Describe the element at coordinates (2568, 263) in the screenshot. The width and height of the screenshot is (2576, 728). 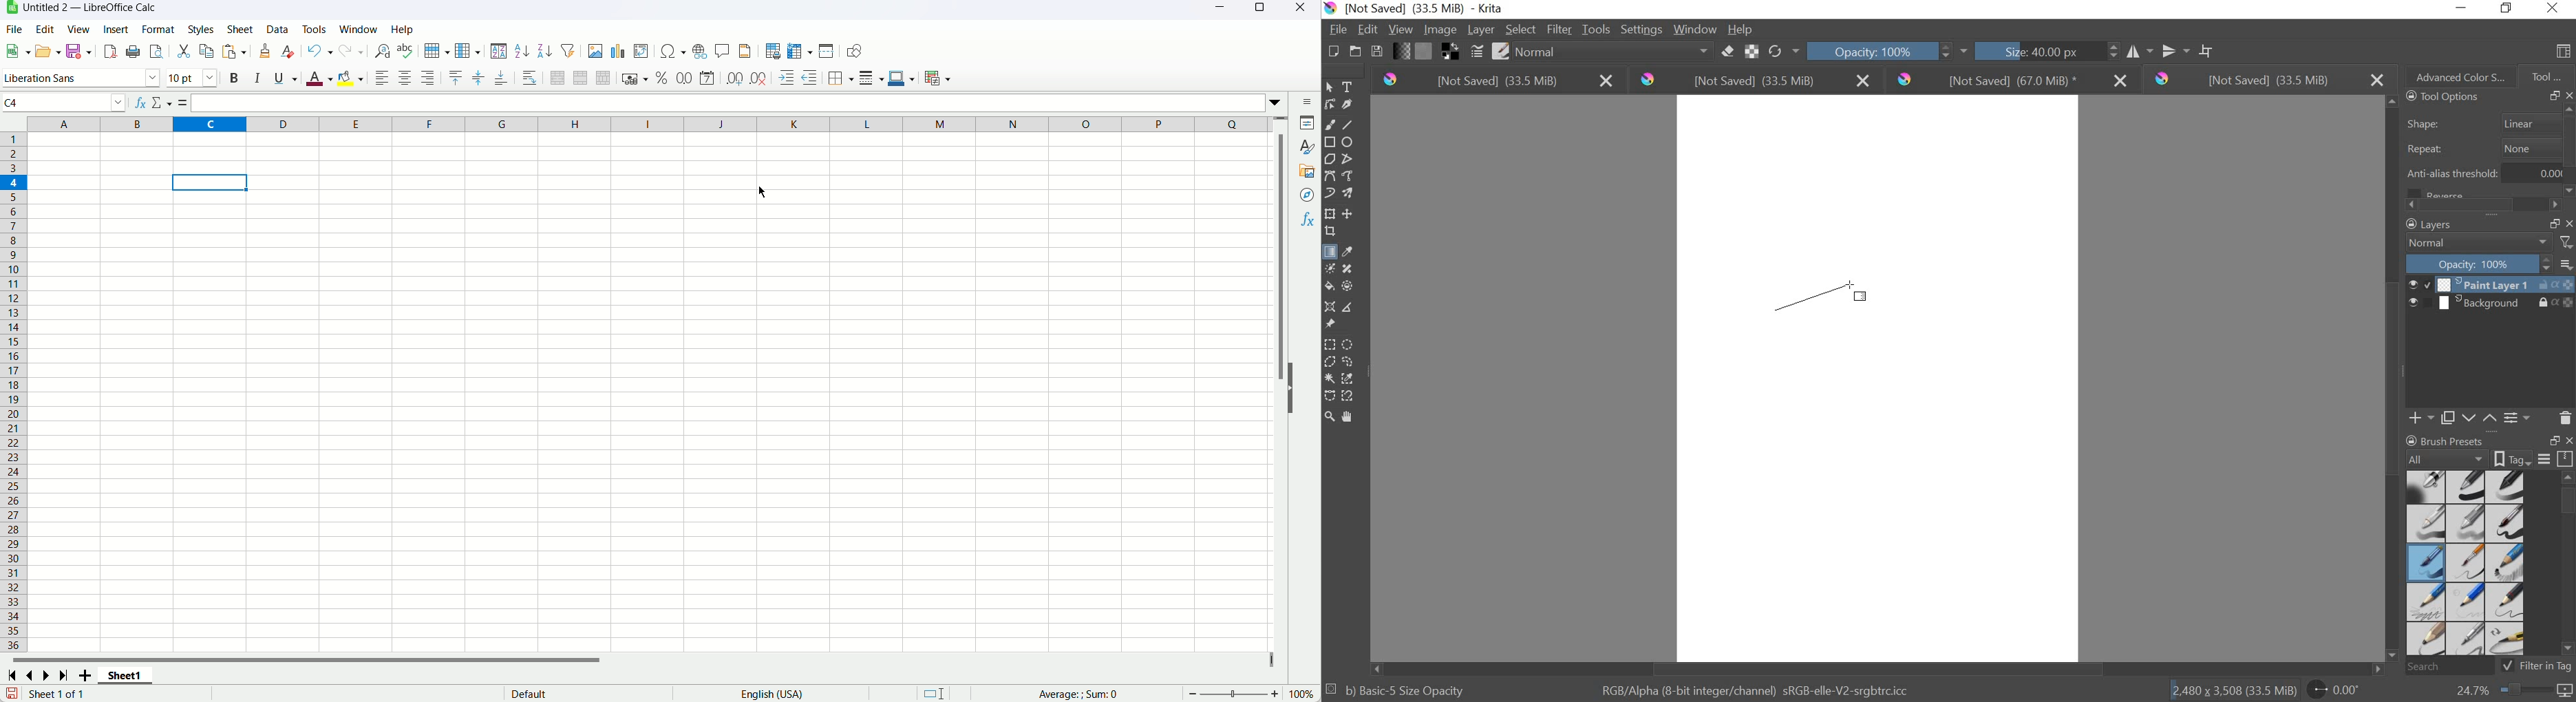
I see `THUMBNAIL SIZE` at that location.